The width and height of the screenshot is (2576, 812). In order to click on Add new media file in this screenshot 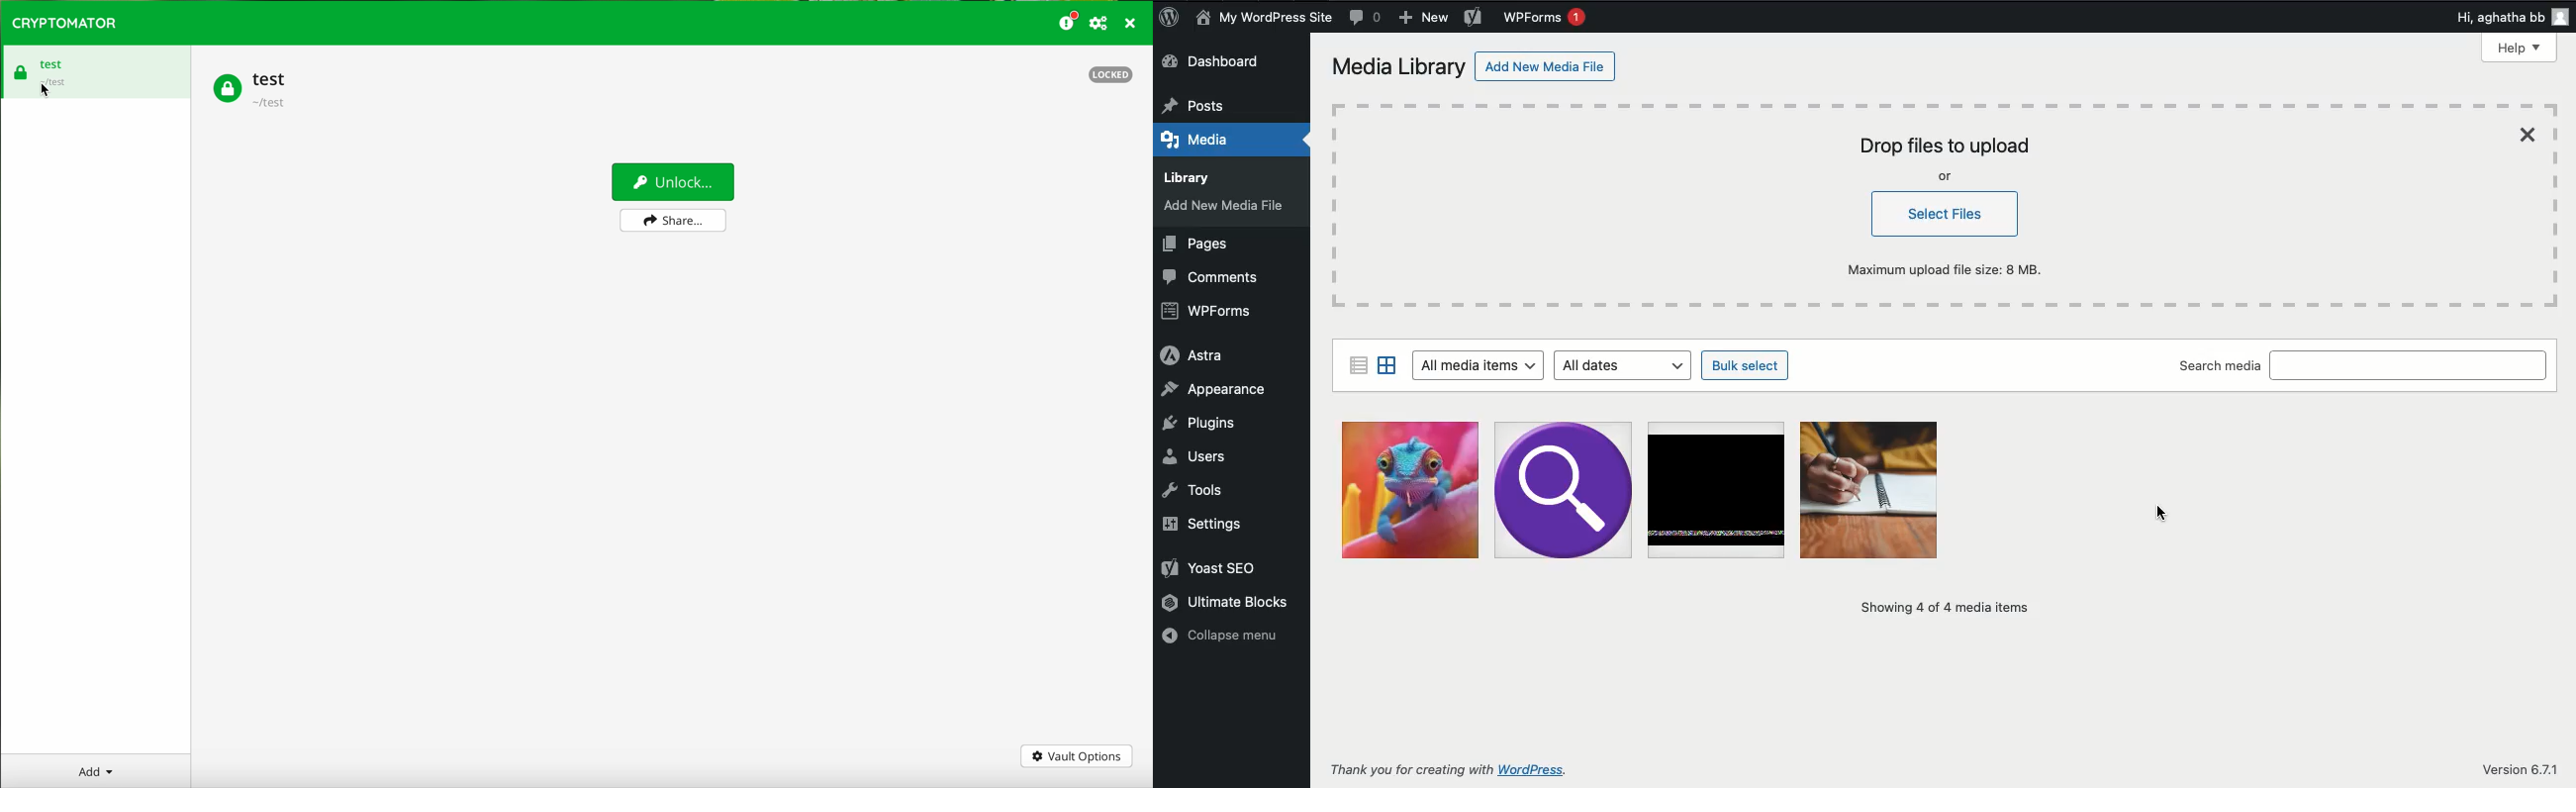, I will do `click(1547, 69)`.